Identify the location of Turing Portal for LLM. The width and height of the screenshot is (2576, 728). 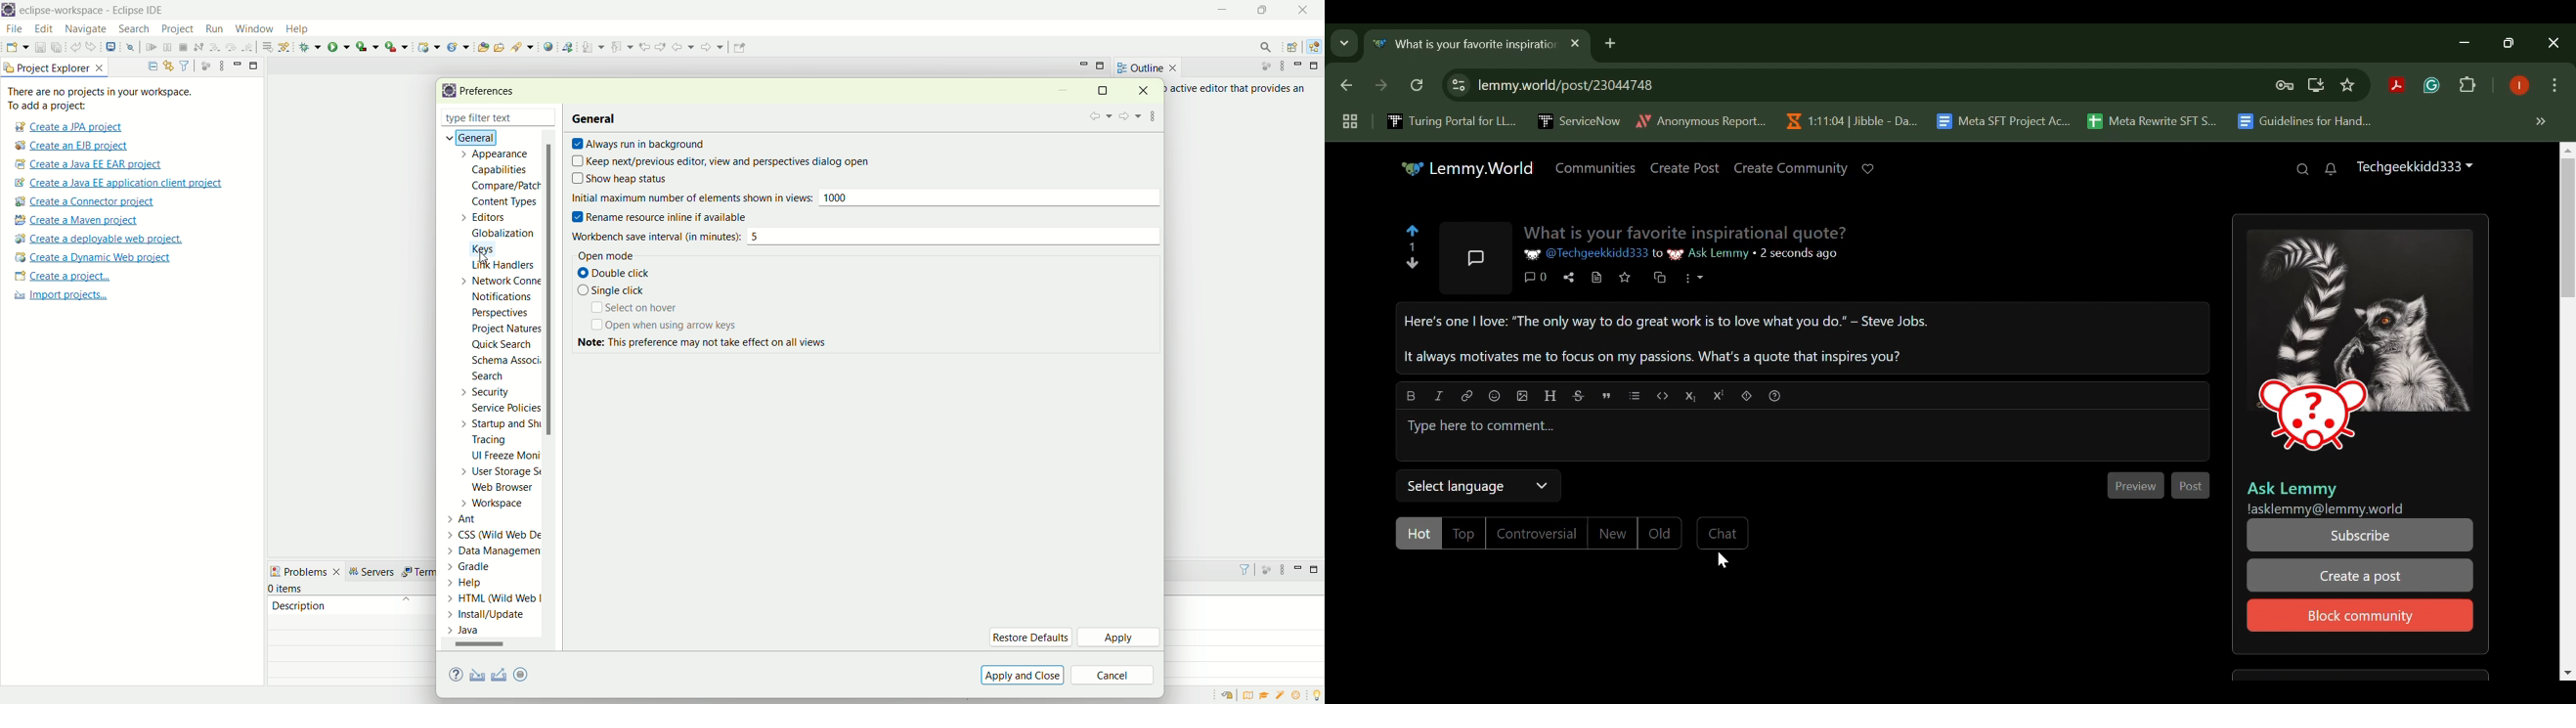
(1452, 123).